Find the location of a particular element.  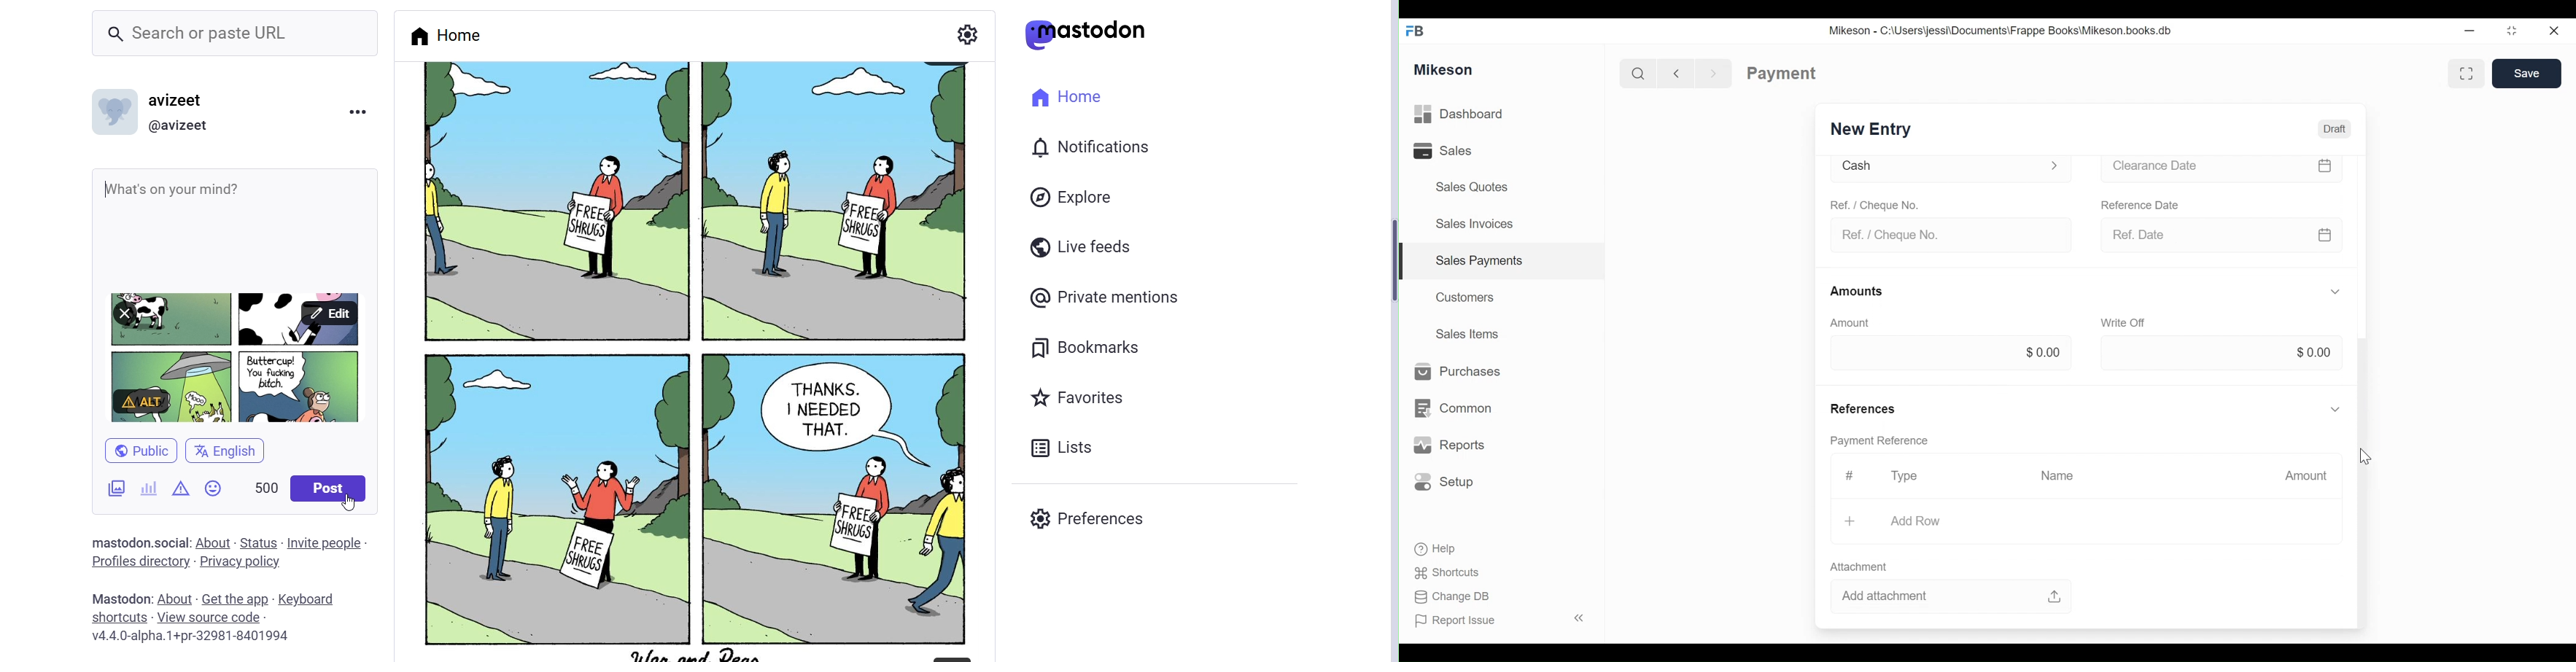

Favorites is located at coordinates (1081, 396).